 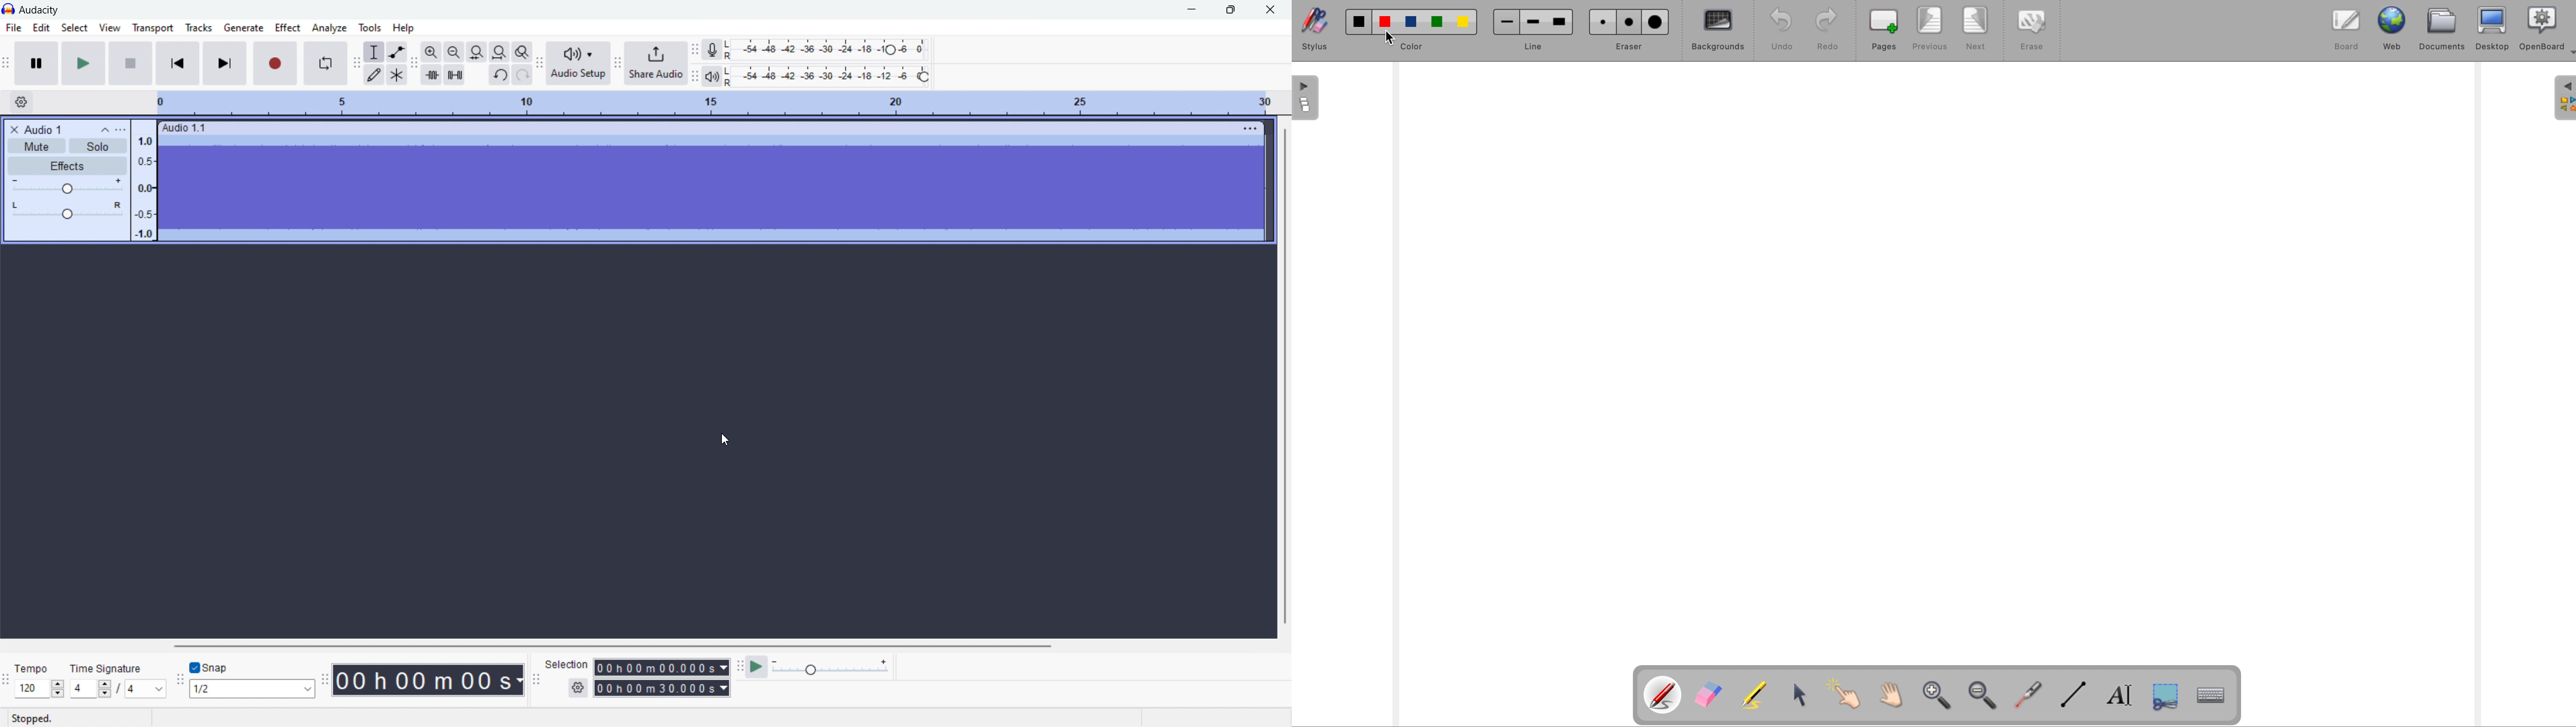 What do you see at coordinates (275, 63) in the screenshot?
I see `record` at bounding box center [275, 63].